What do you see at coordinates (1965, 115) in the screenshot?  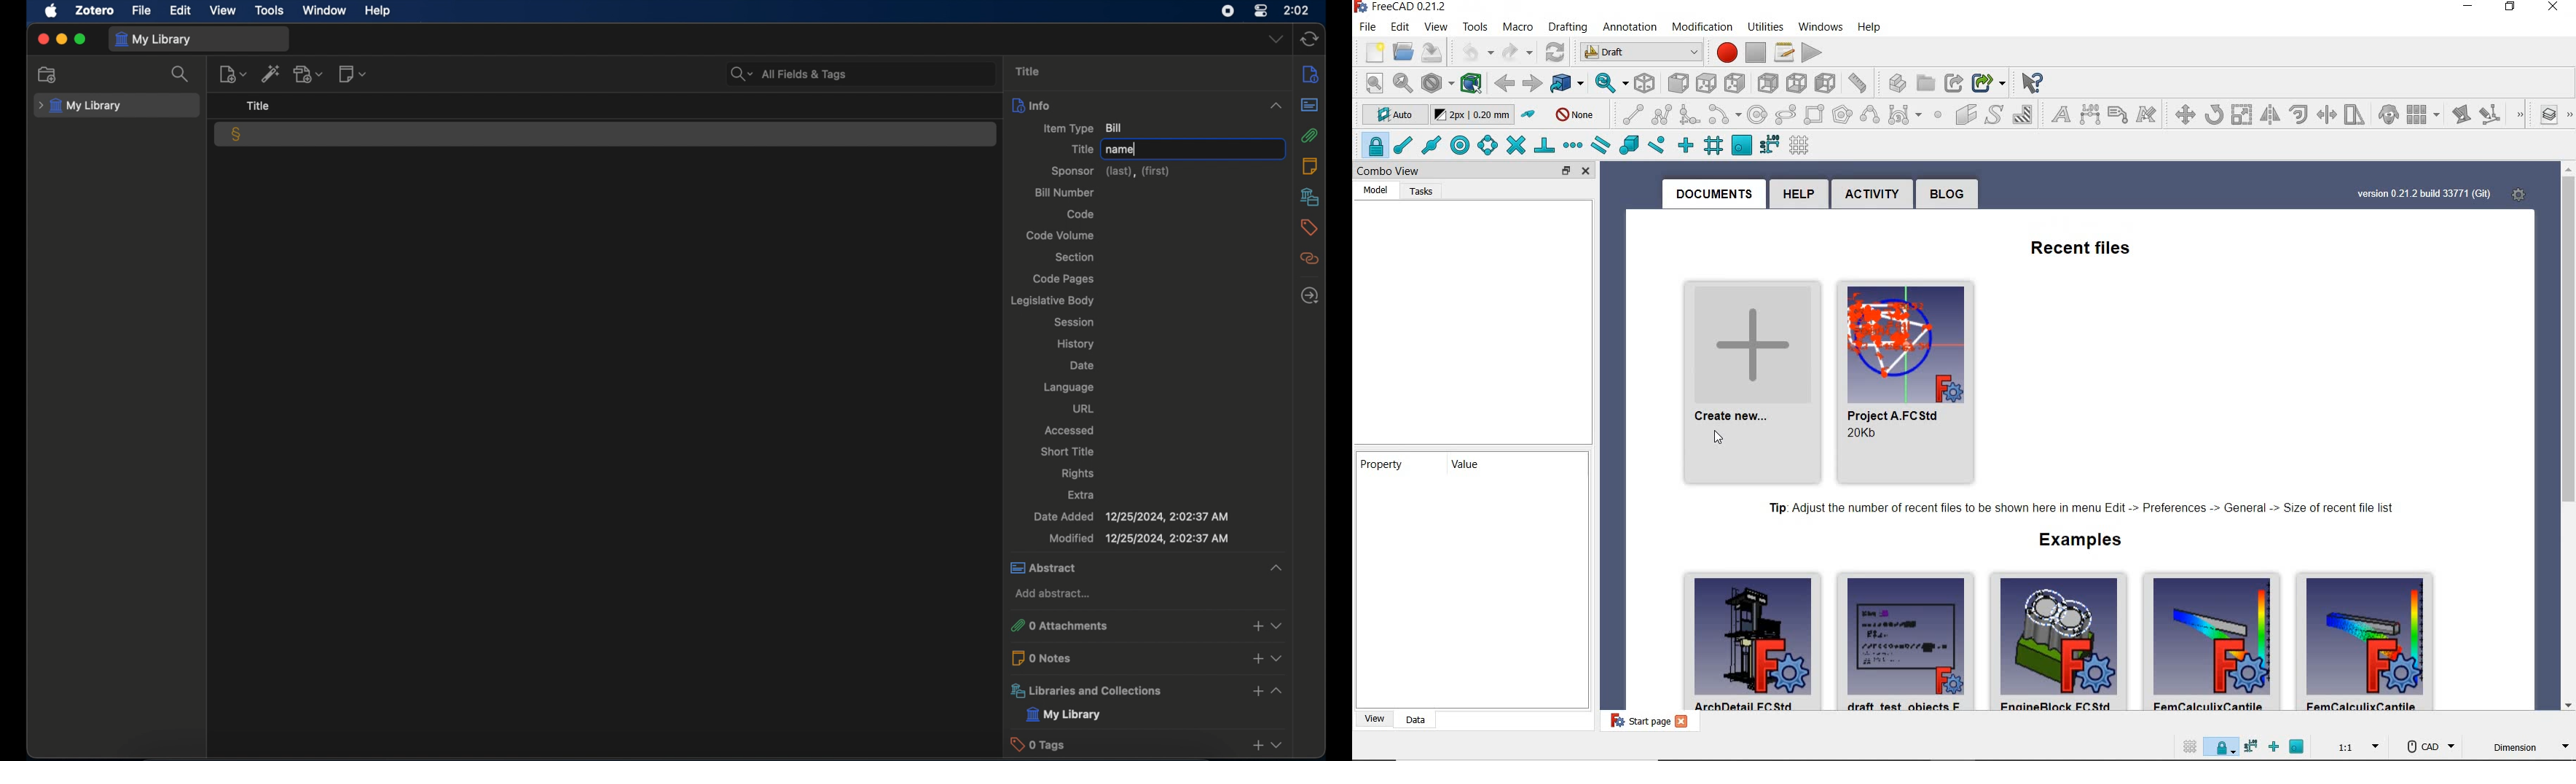 I see `facebinder` at bounding box center [1965, 115].